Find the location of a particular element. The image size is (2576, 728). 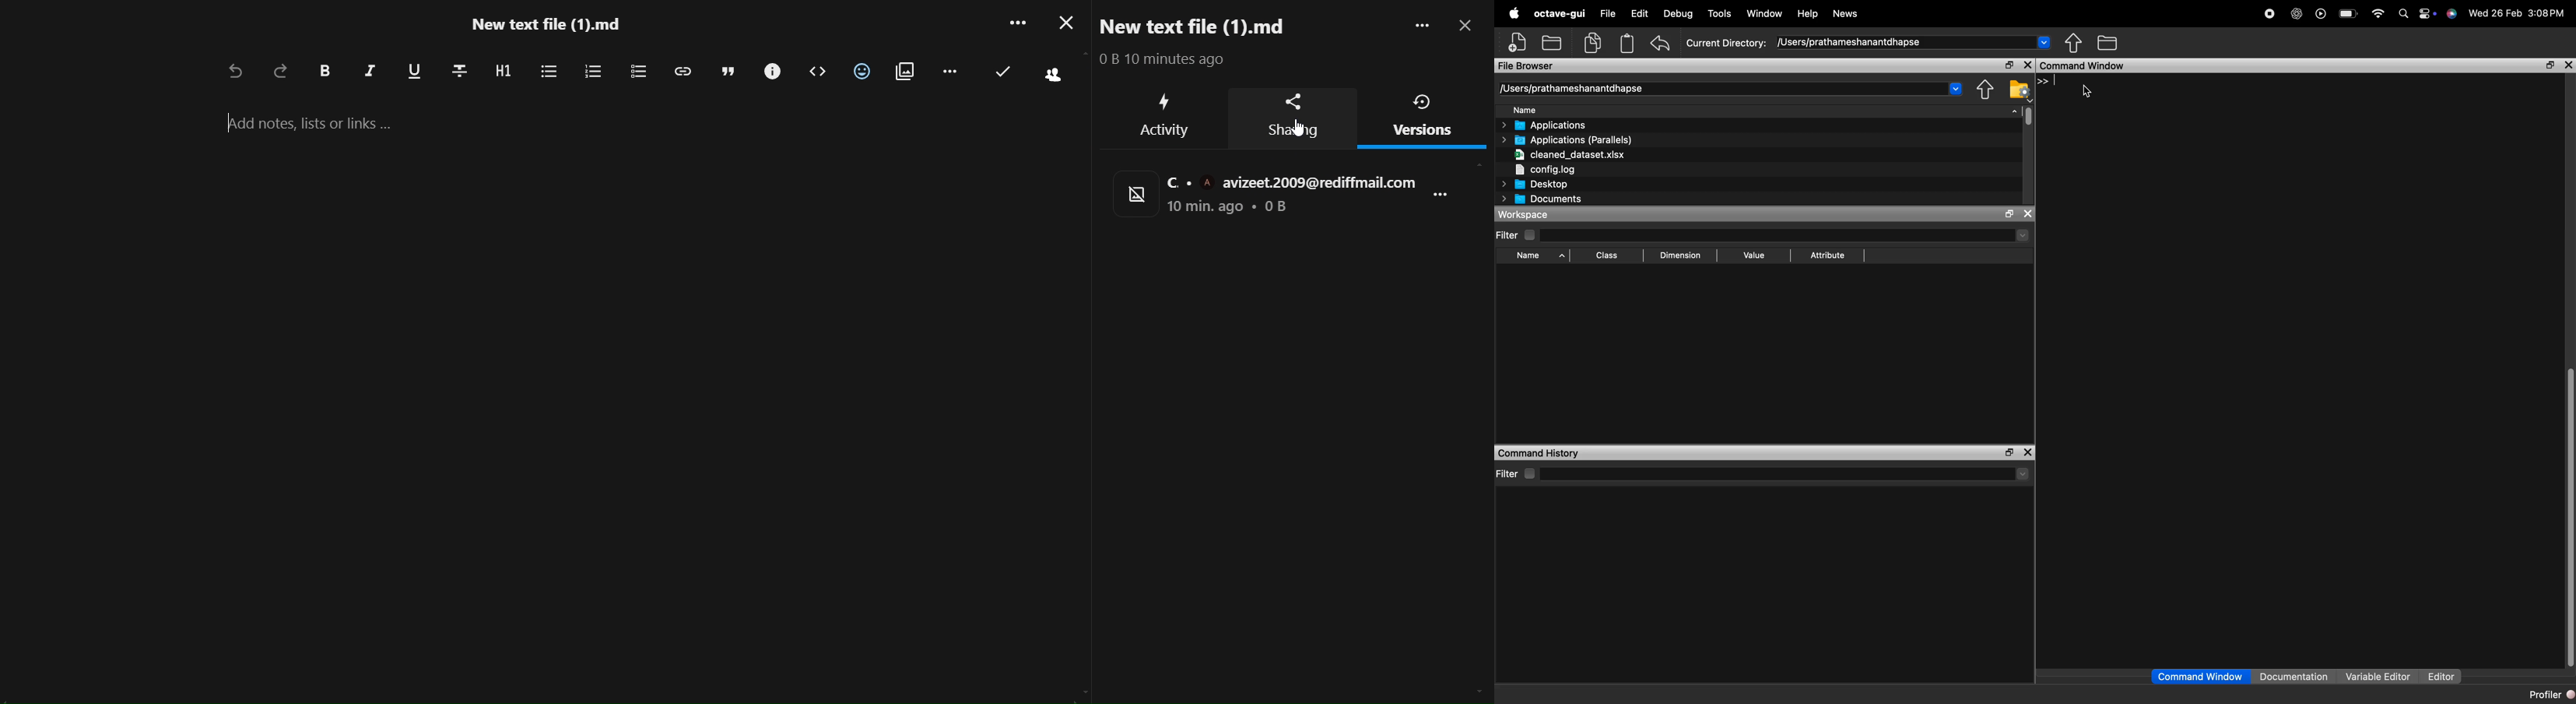

undo is located at coordinates (232, 73).